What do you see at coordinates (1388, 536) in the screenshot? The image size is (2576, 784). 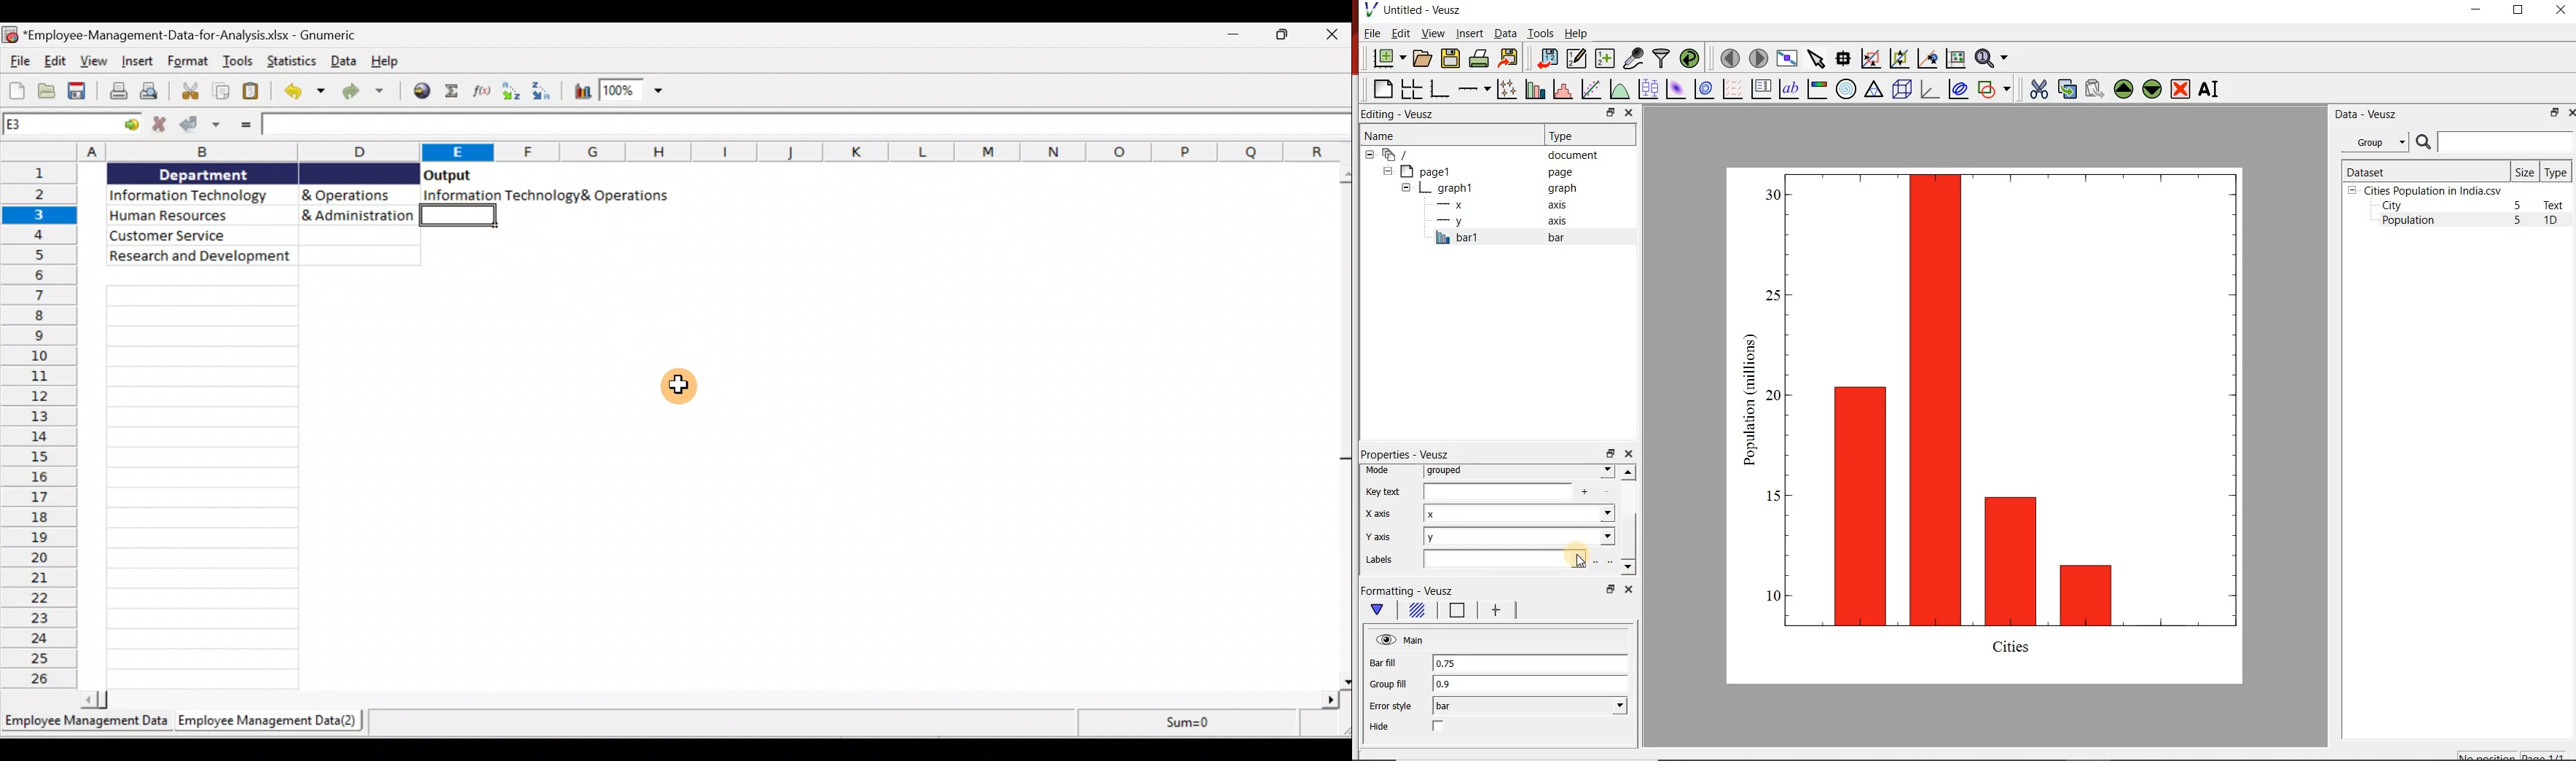 I see `y axis` at bounding box center [1388, 536].